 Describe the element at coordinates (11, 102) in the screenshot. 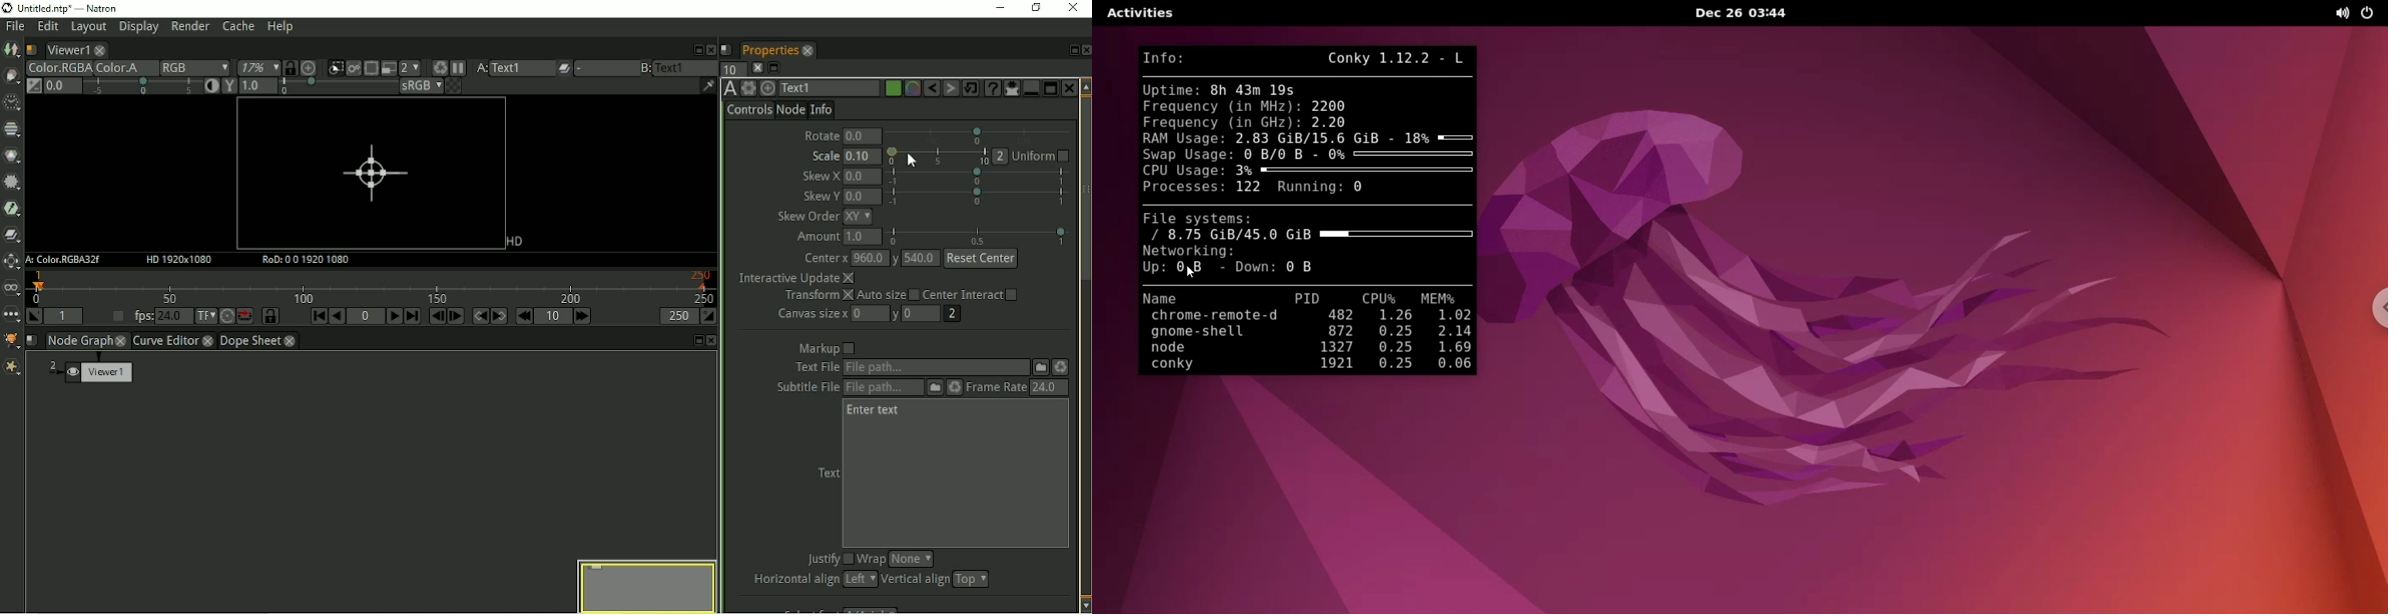

I see `Time` at that location.